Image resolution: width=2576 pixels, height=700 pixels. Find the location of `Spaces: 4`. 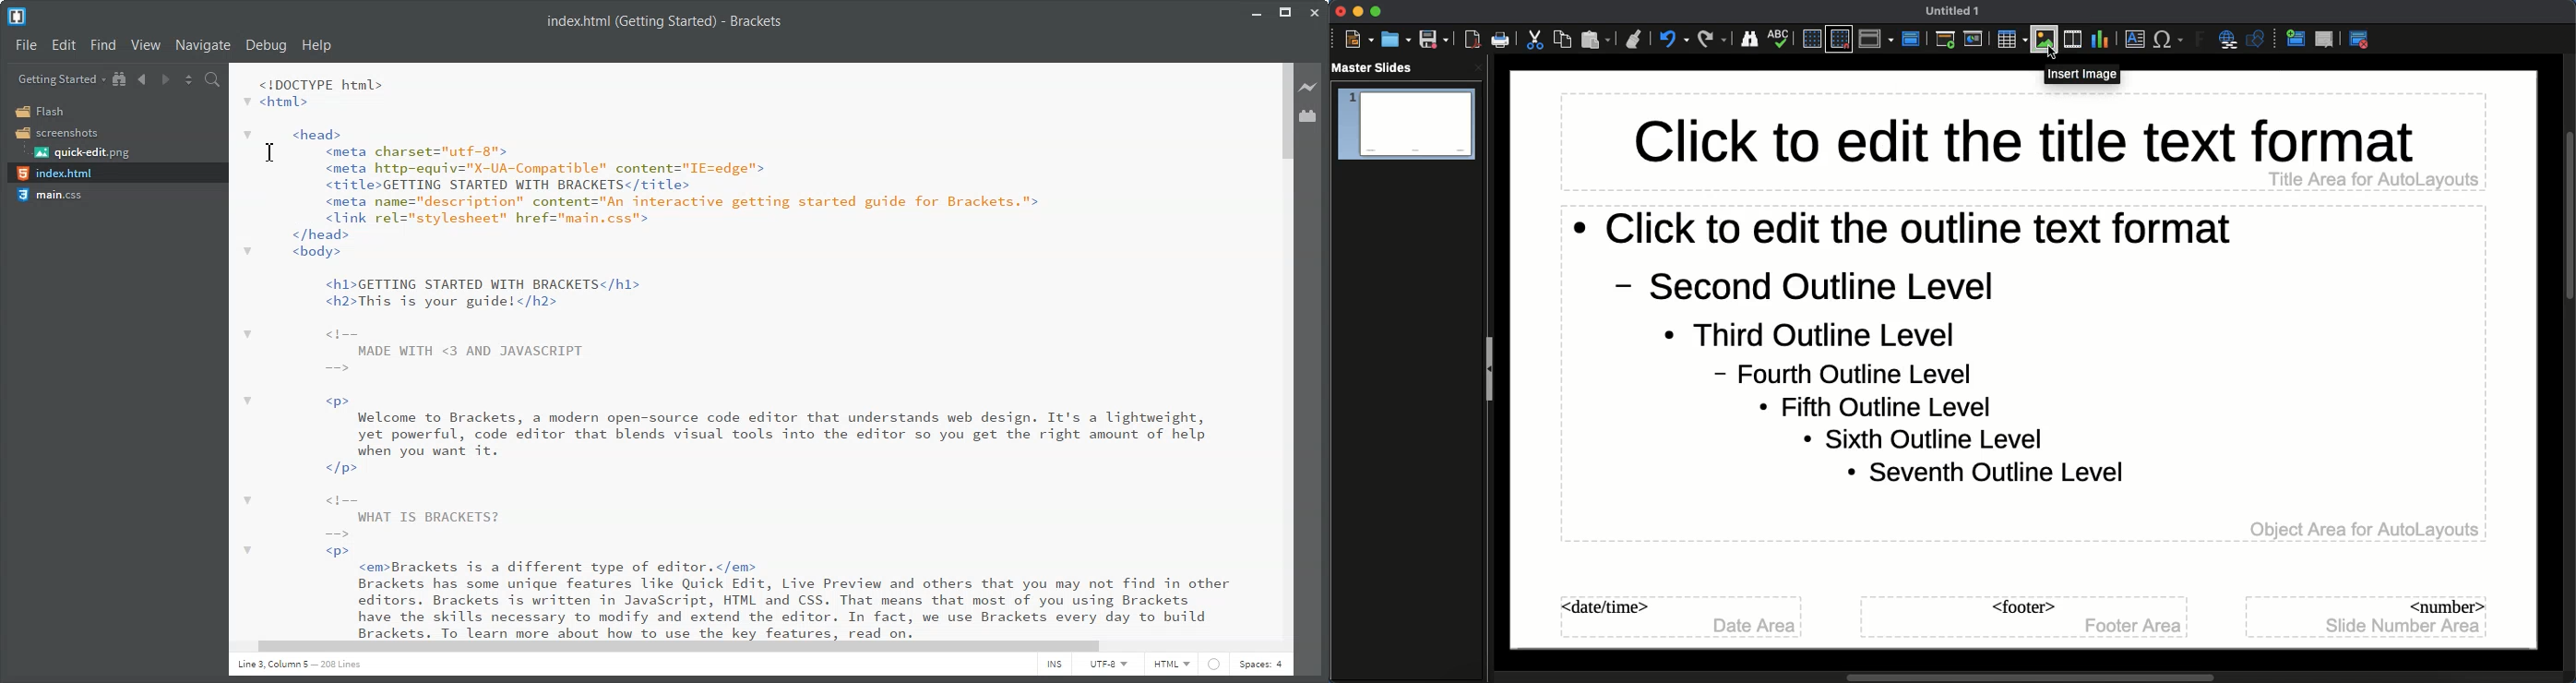

Spaces: 4 is located at coordinates (1262, 665).